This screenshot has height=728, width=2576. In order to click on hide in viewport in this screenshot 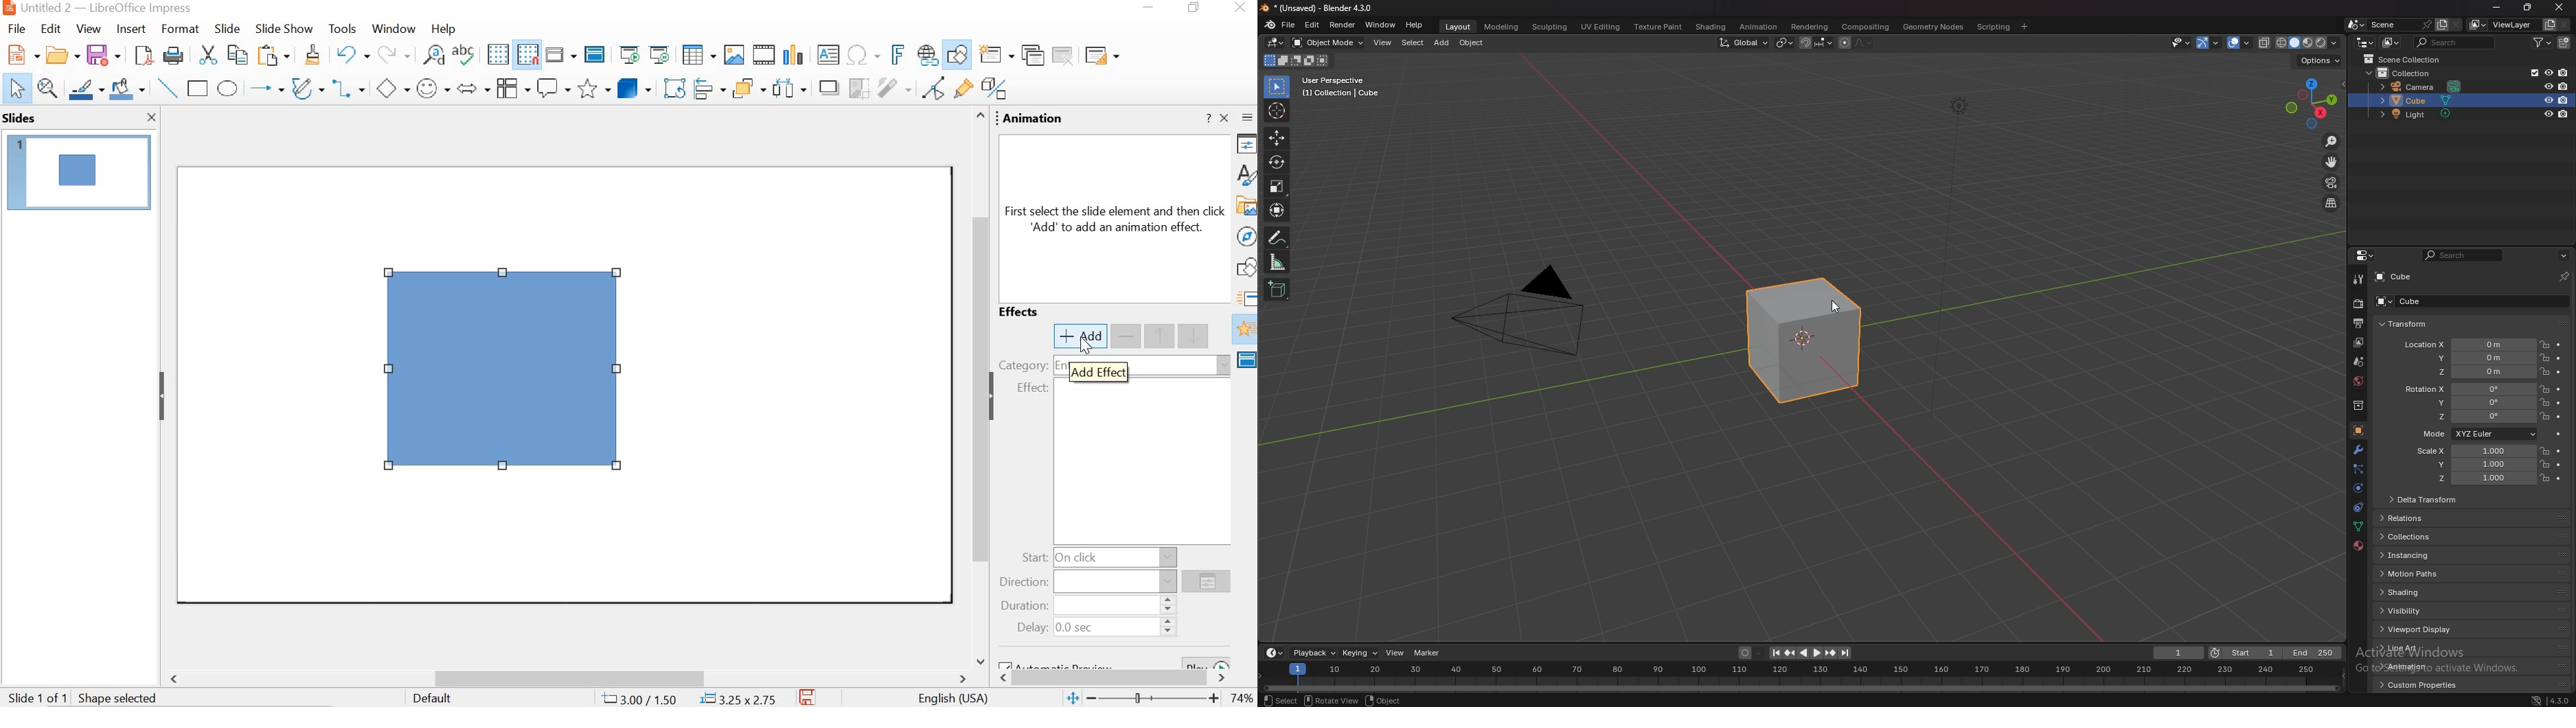, I will do `click(2547, 100)`.